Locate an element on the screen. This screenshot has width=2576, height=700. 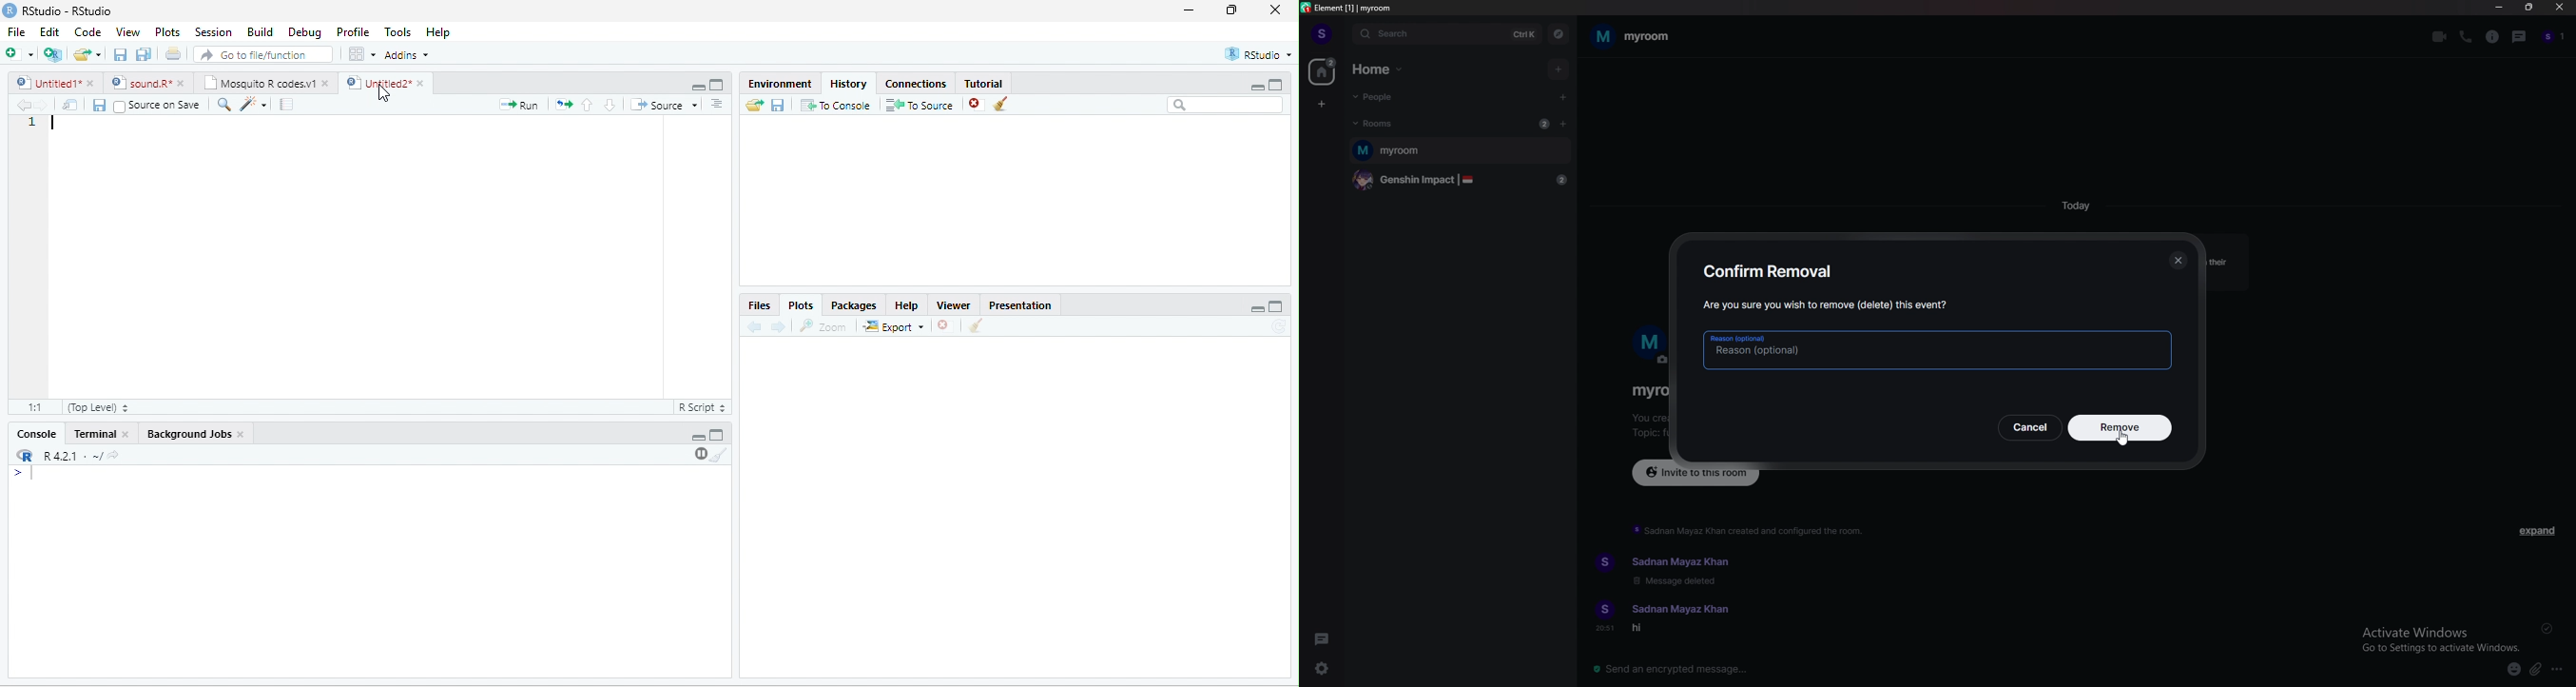
R Script is located at coordinates (701, 407).